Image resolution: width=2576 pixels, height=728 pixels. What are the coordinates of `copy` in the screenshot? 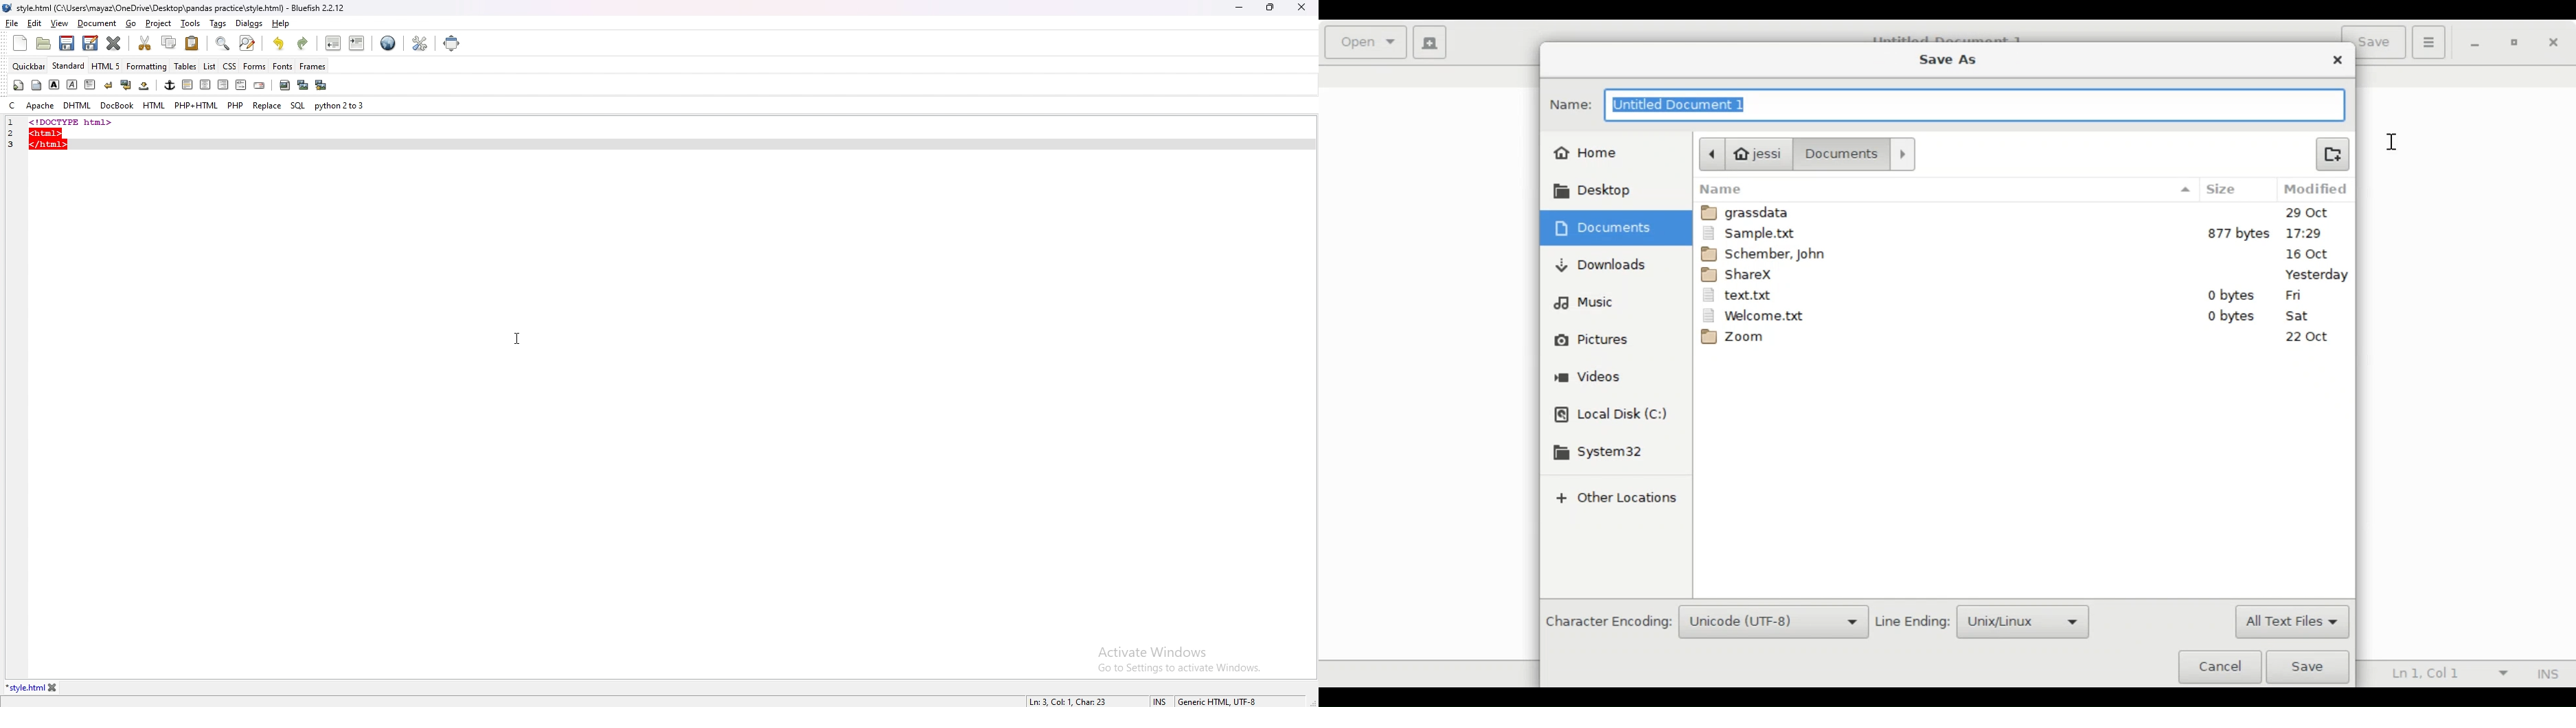 It's located at (170, 43).